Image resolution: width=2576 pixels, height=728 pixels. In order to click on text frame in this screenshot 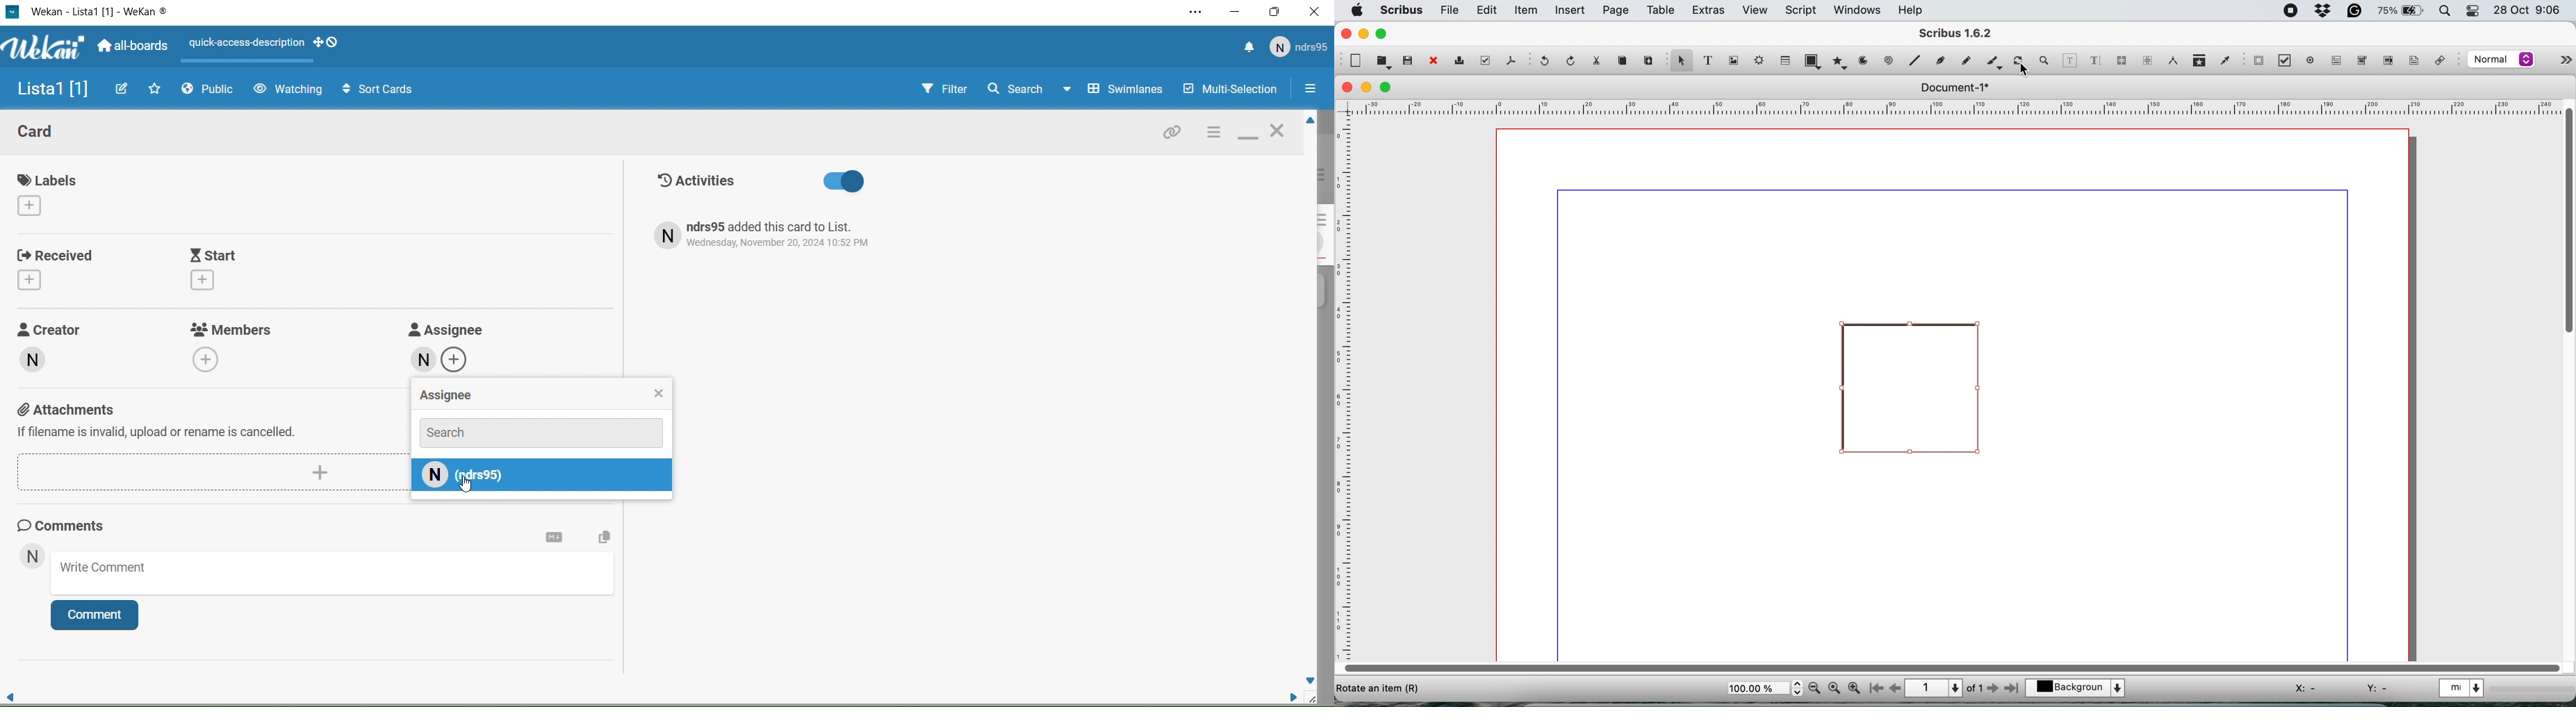, I will do `click(1713, 62)`.